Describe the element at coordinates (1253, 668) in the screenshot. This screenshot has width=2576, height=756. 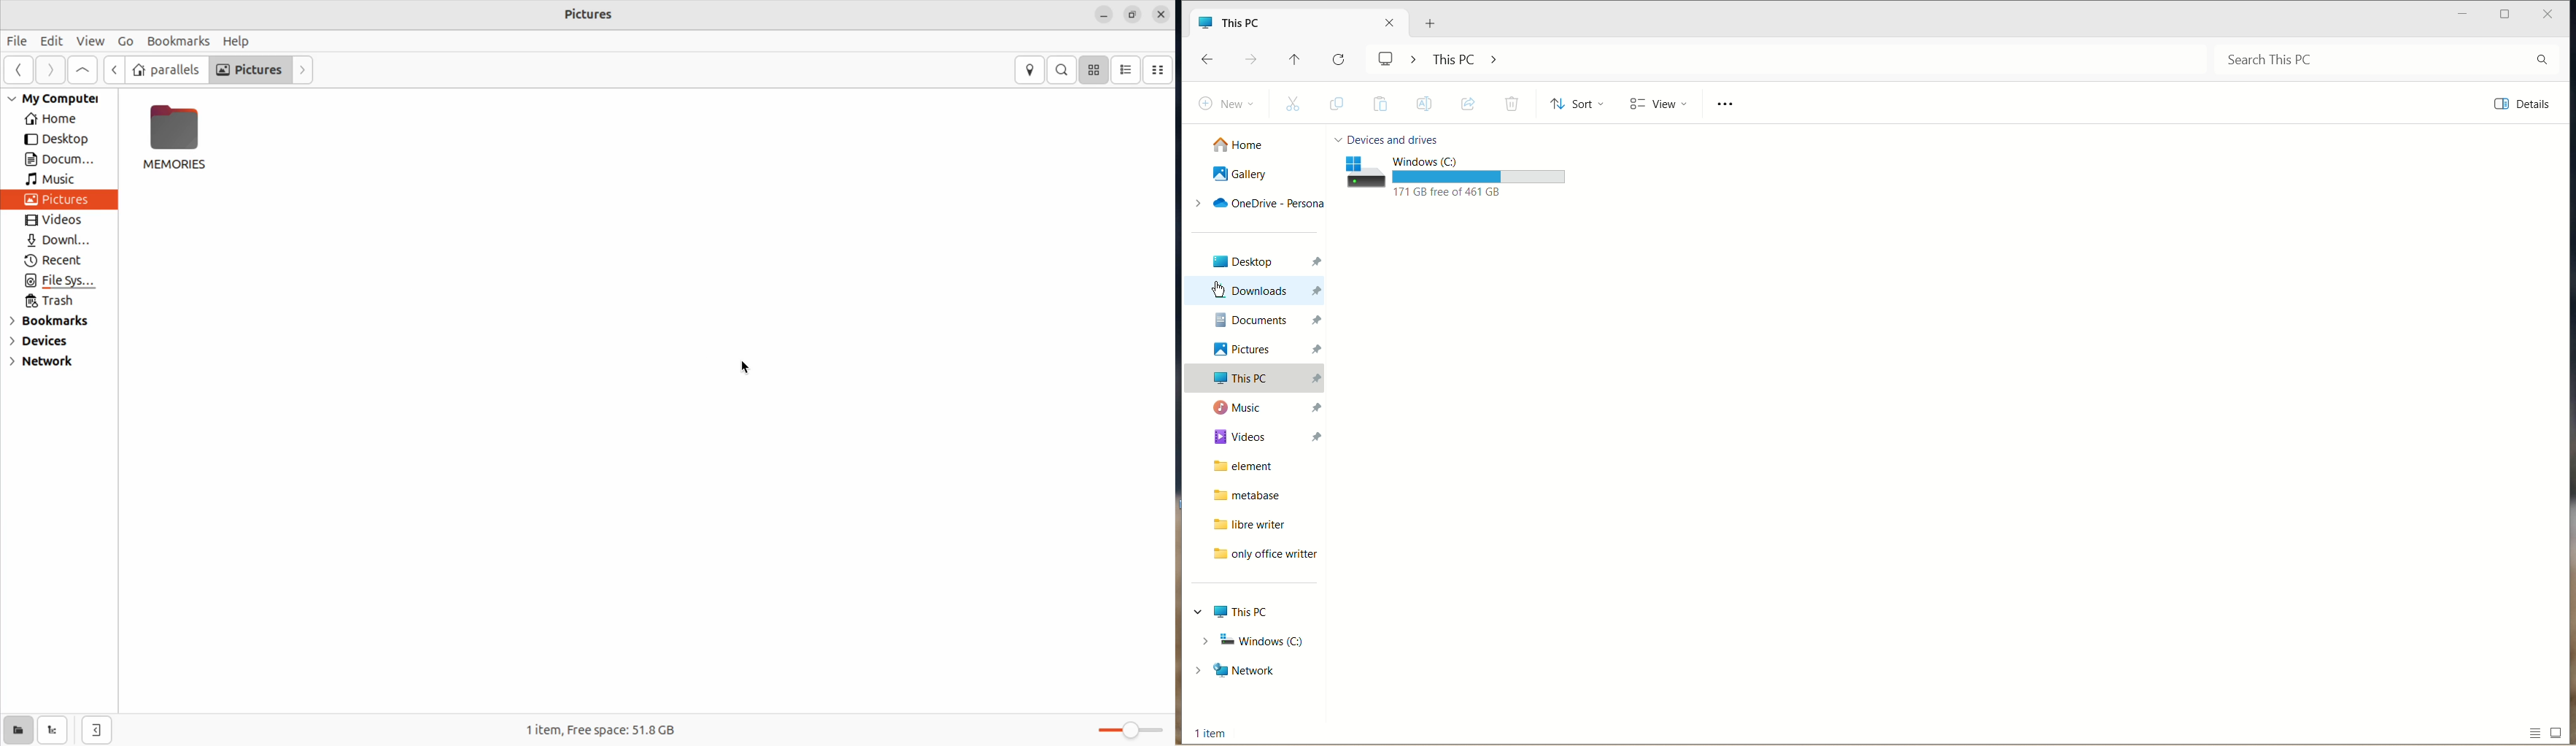
I see `Network` at that location.